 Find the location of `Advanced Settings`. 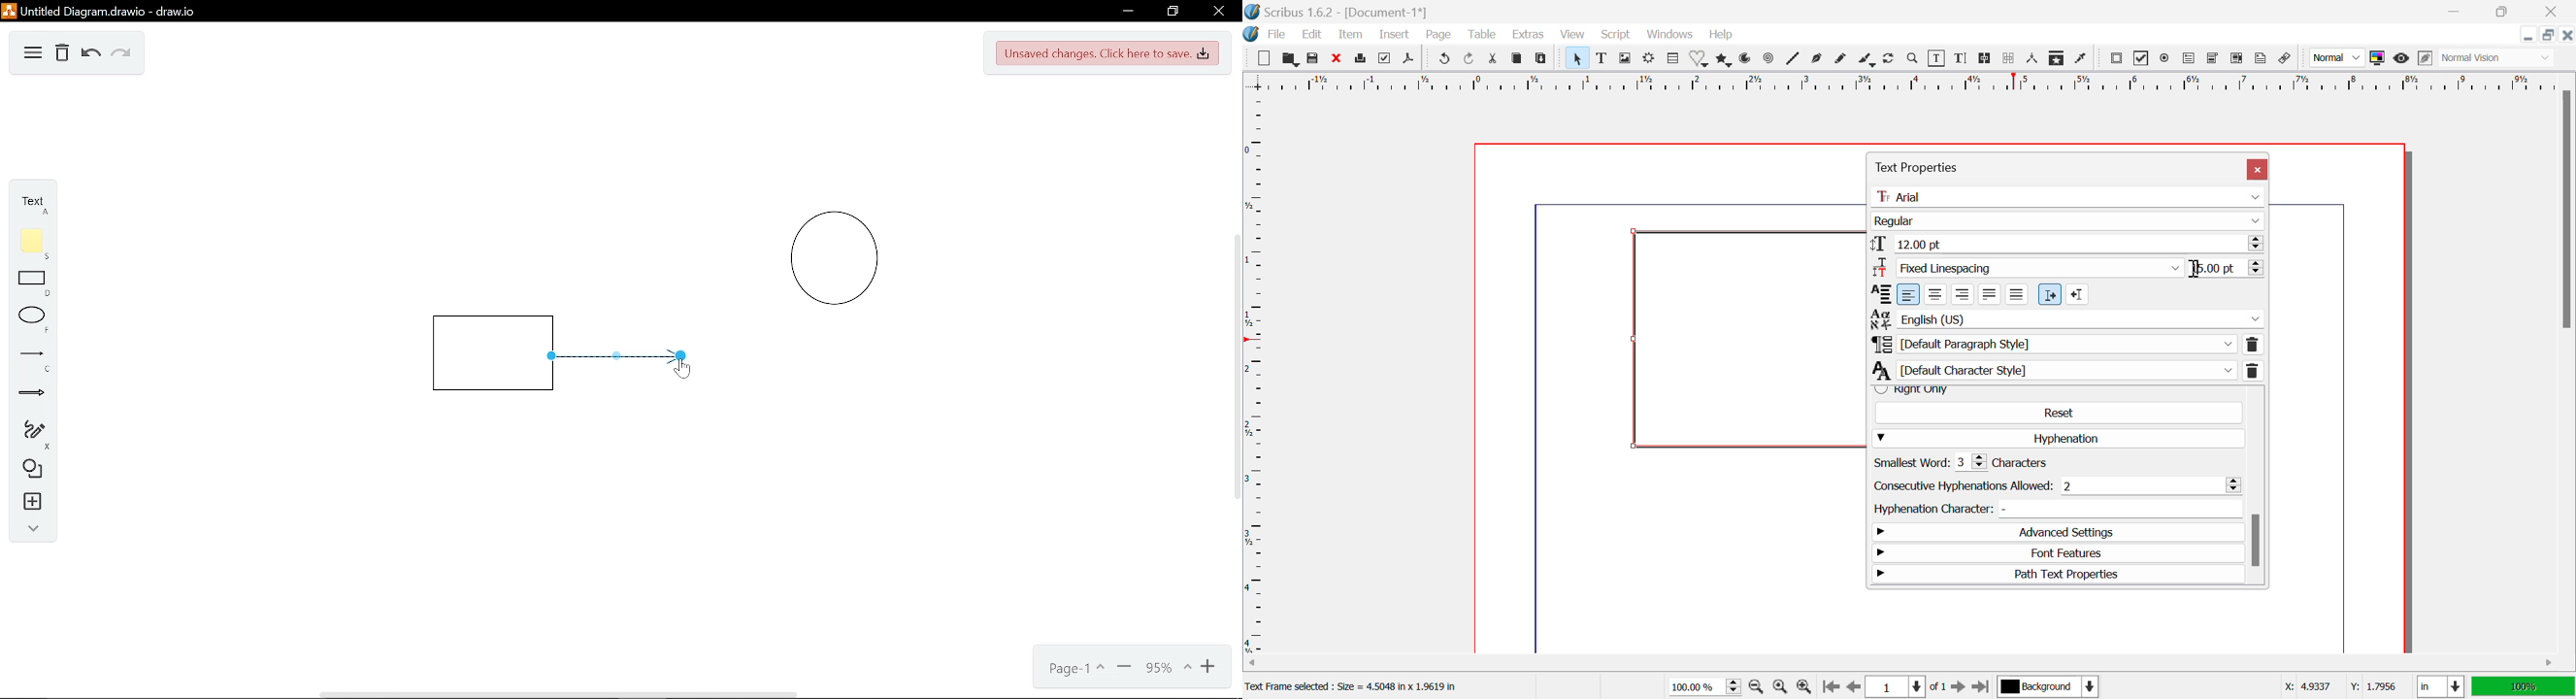

Advanced Settings is located at coordinates (2055, 533).